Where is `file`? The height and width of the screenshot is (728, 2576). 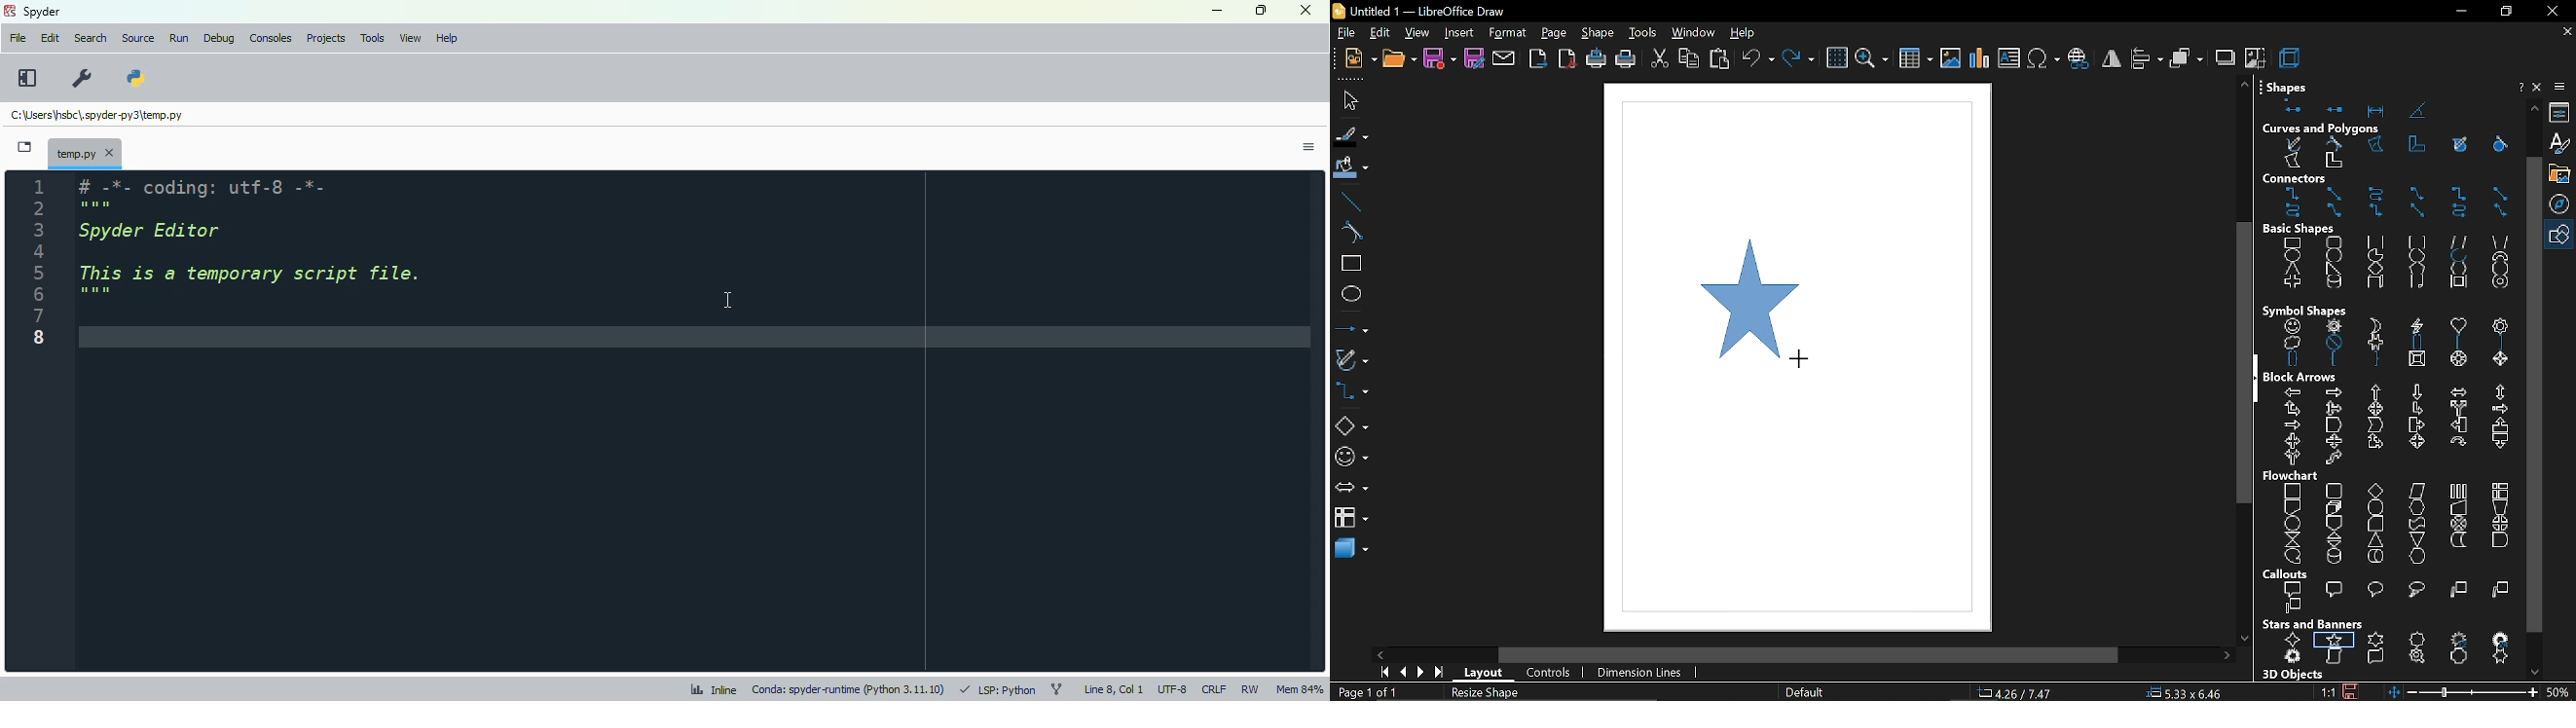
file is located at coordinates (18, 38).